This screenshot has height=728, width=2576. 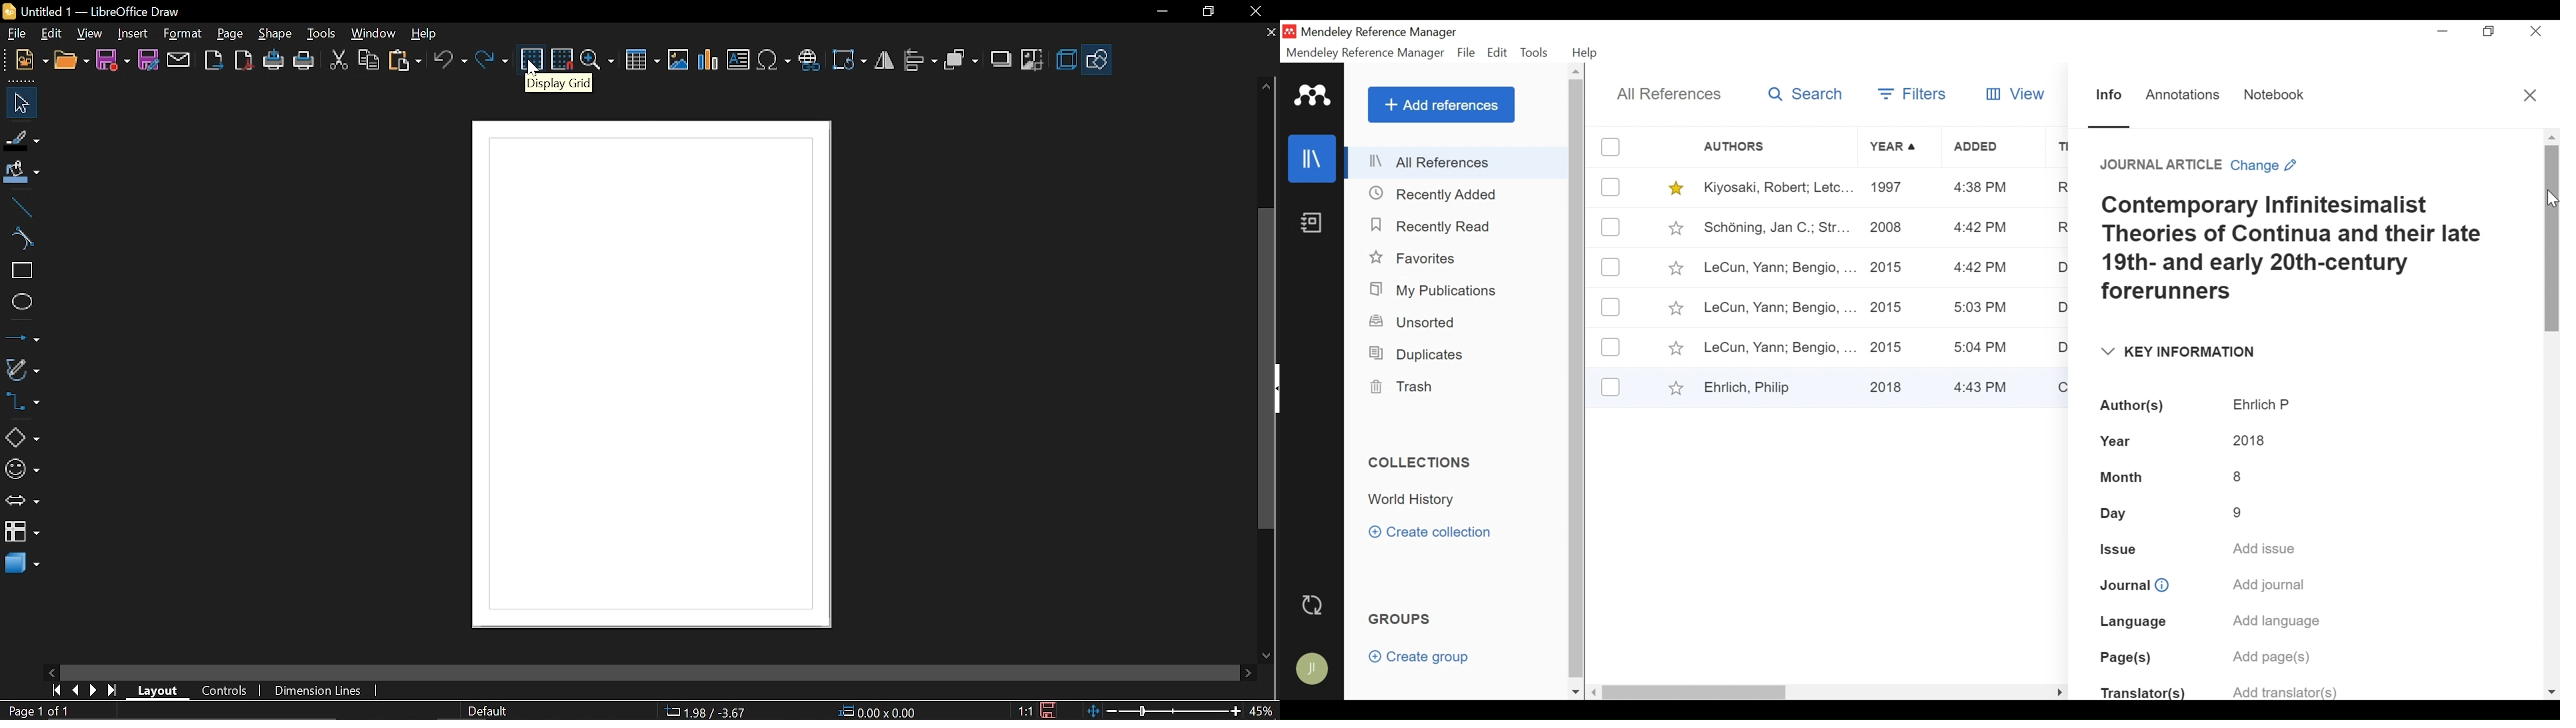 What do you see at coordinates (22, 139) in the screenshot?
I see `Fill line` at bounding box center [22, 139].